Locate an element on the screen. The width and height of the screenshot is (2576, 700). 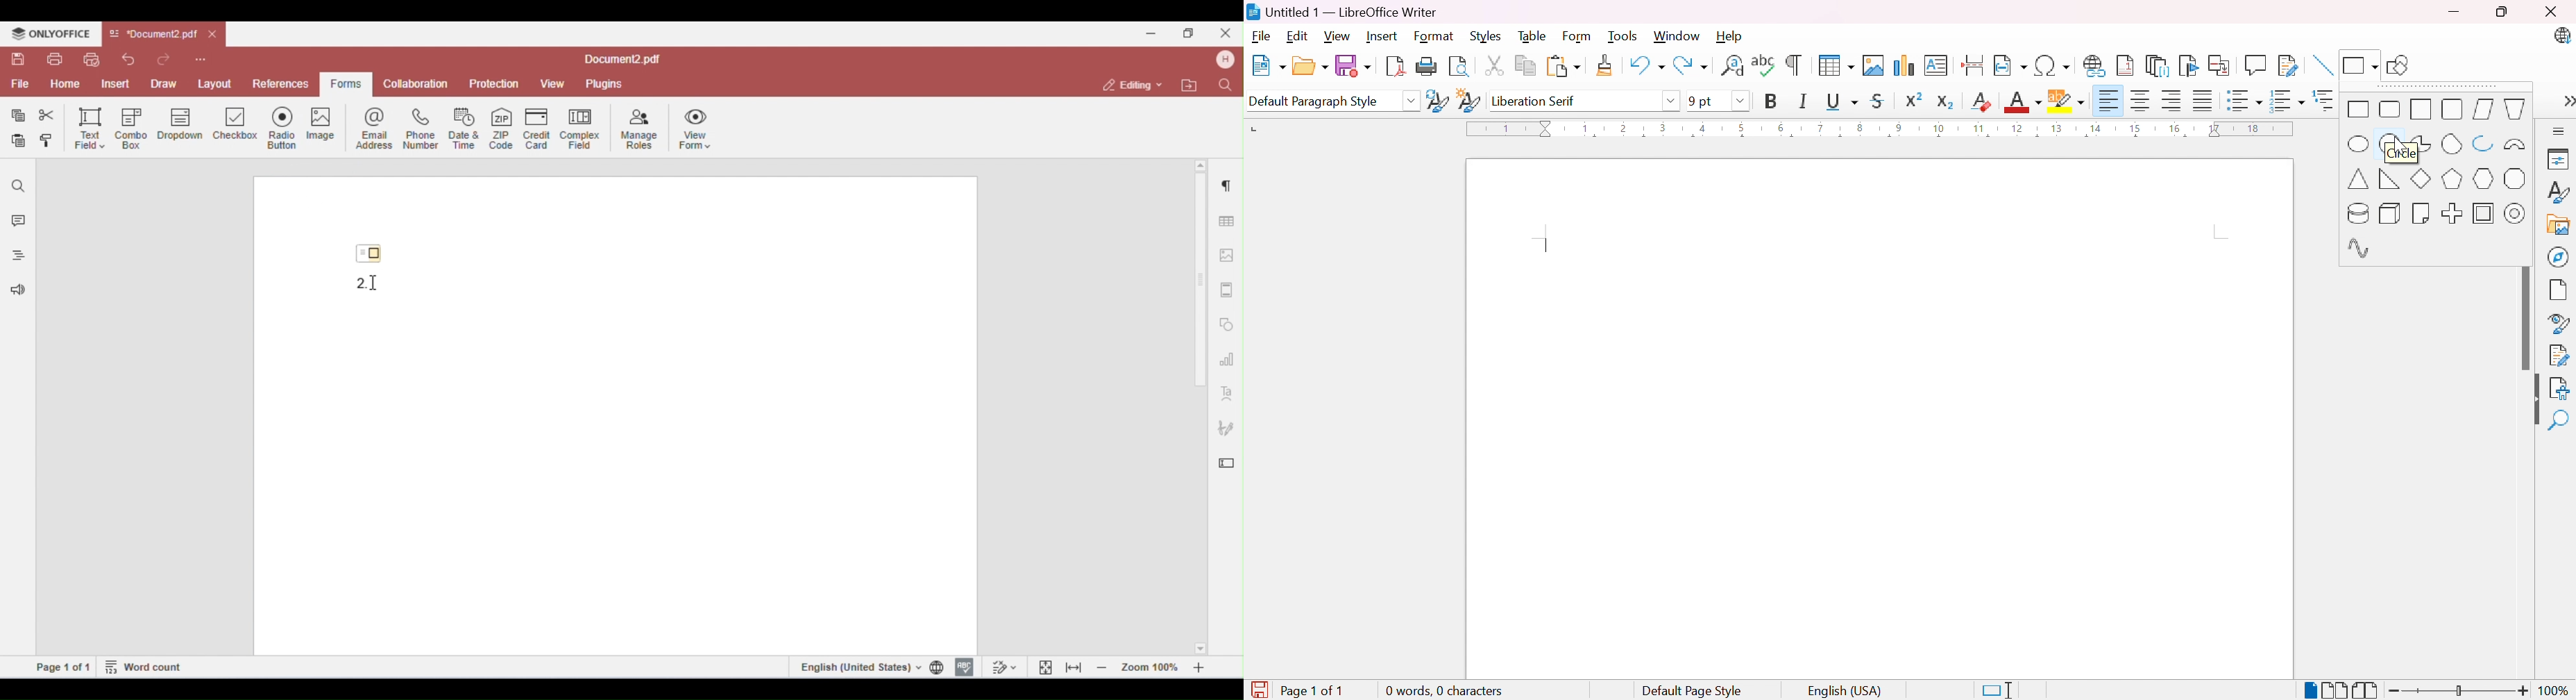
Toggle print preview is located at coordinates (1460, 67).